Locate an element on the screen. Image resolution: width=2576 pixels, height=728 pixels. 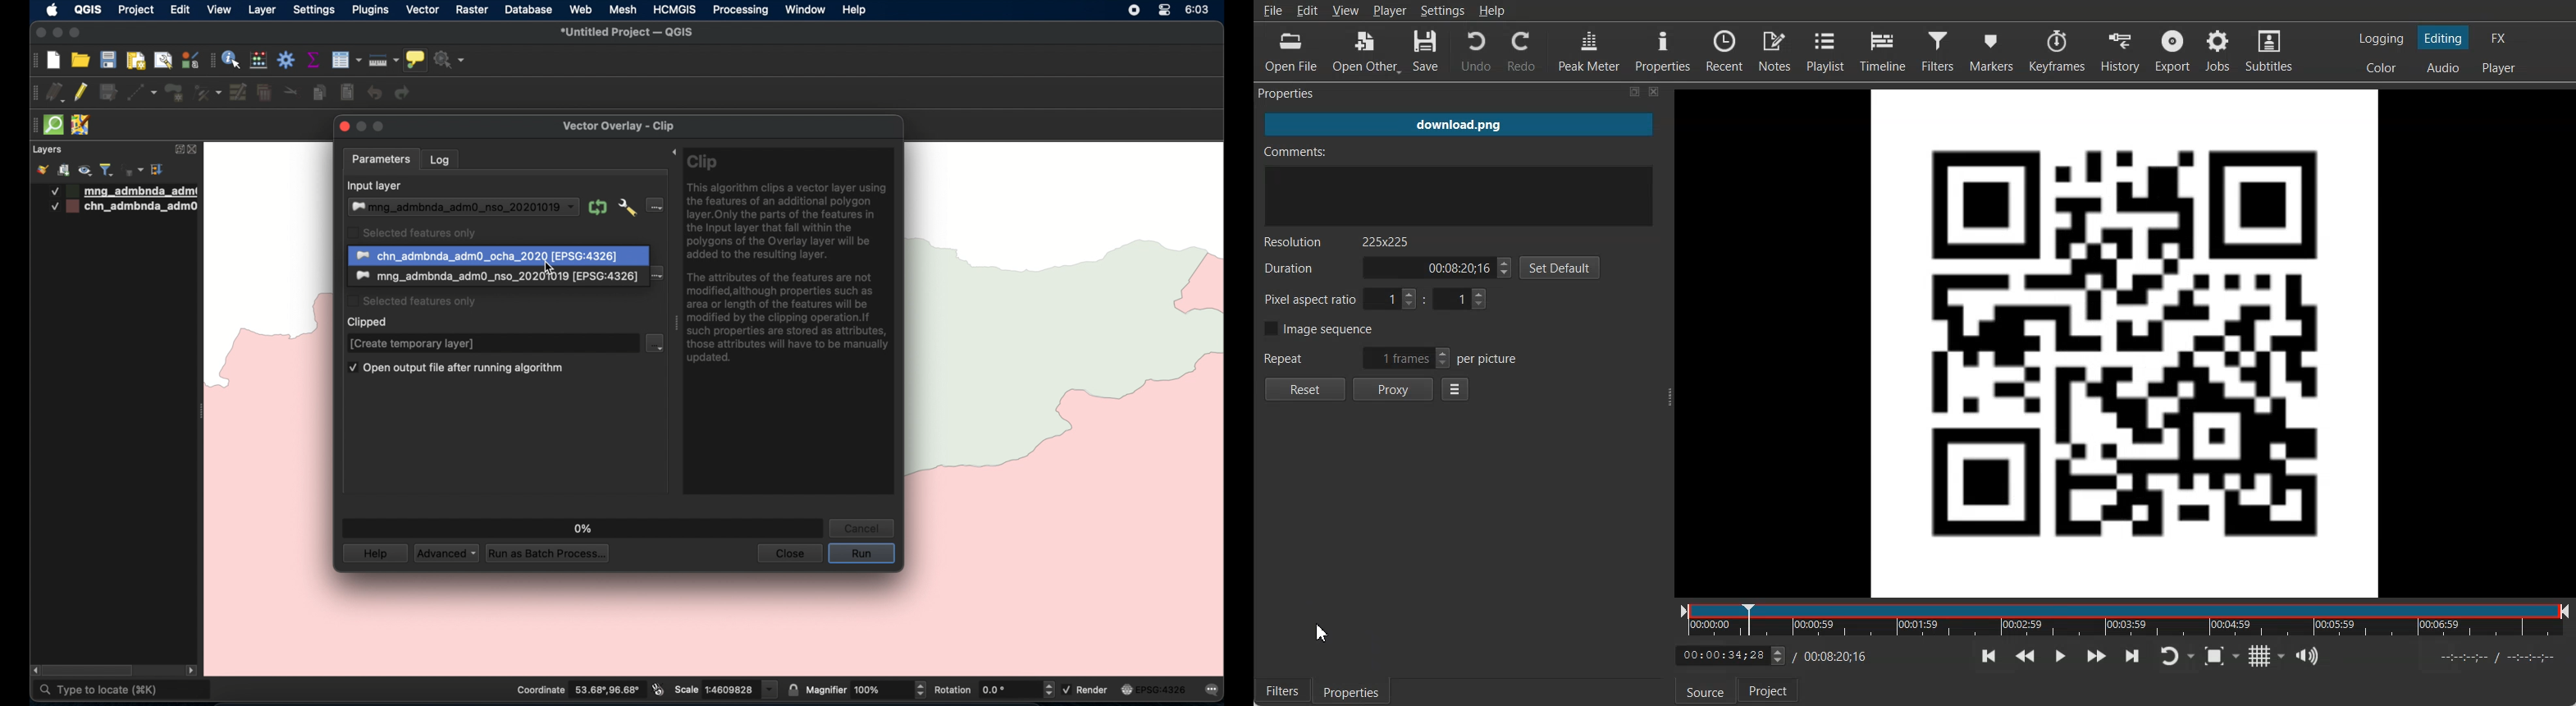
screen recorder icon is located at coordinates (1133, 10).